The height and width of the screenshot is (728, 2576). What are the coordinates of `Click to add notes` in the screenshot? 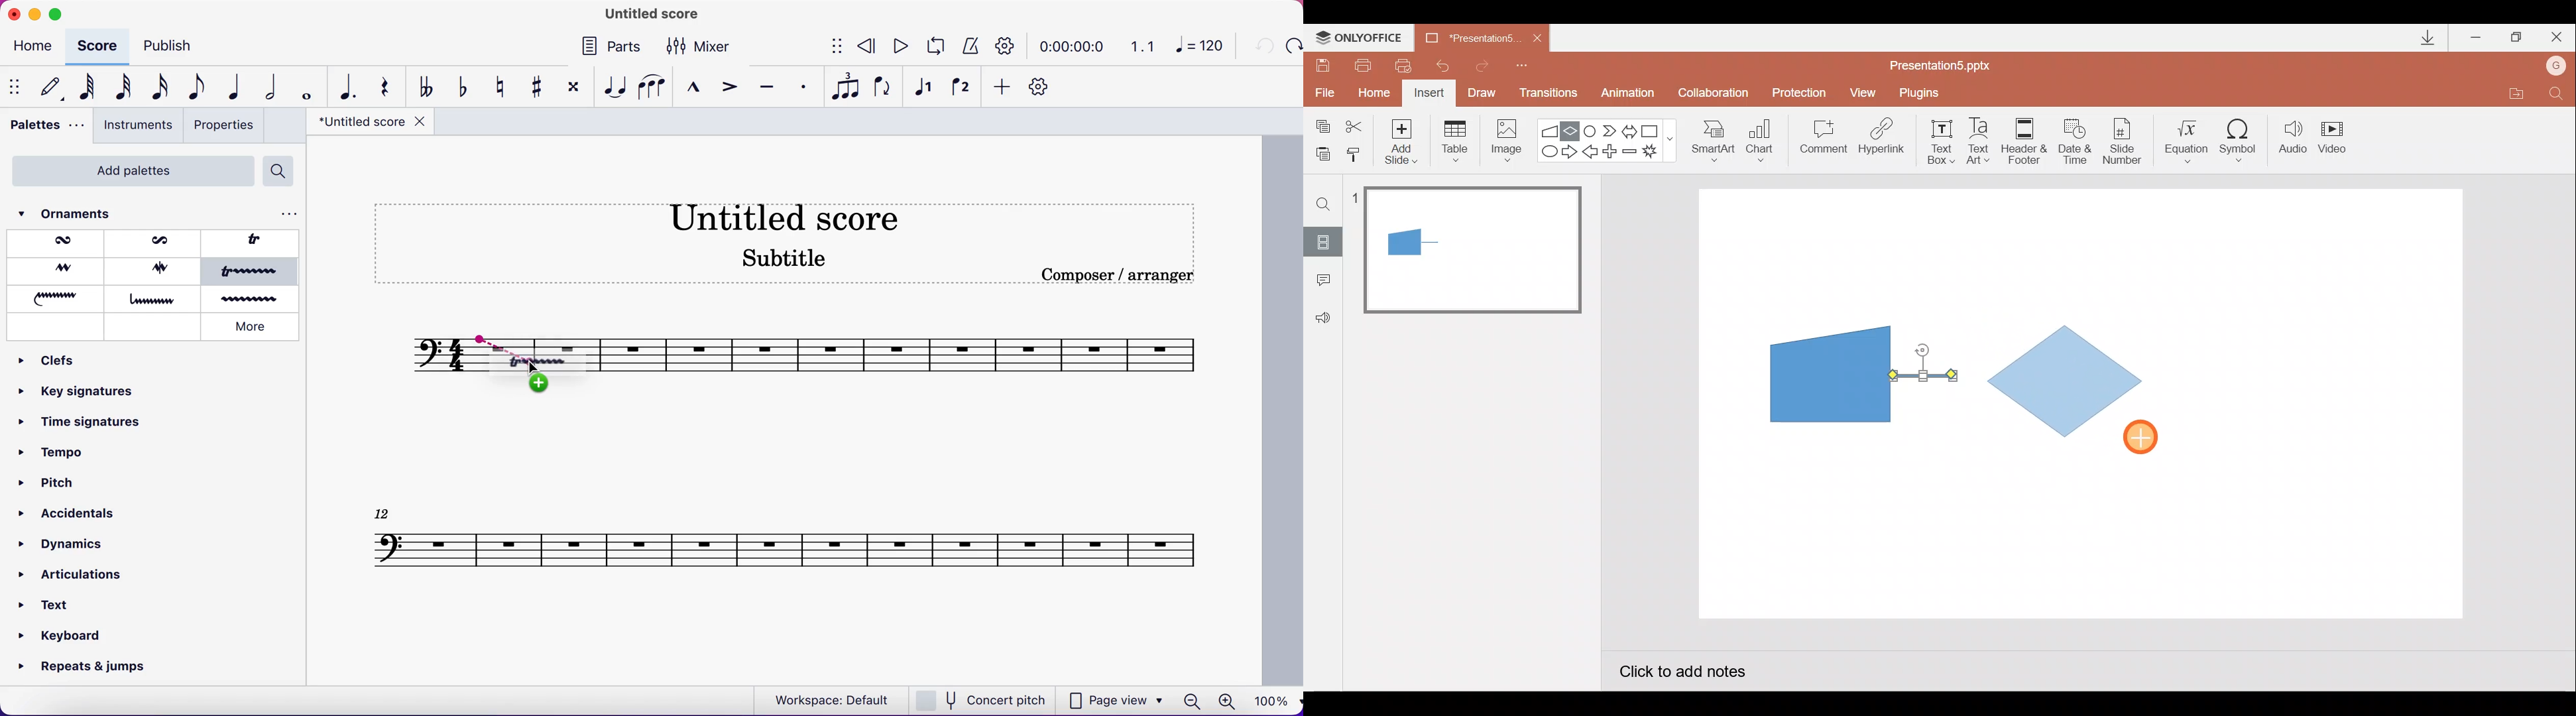 It's located at (1681, 674).